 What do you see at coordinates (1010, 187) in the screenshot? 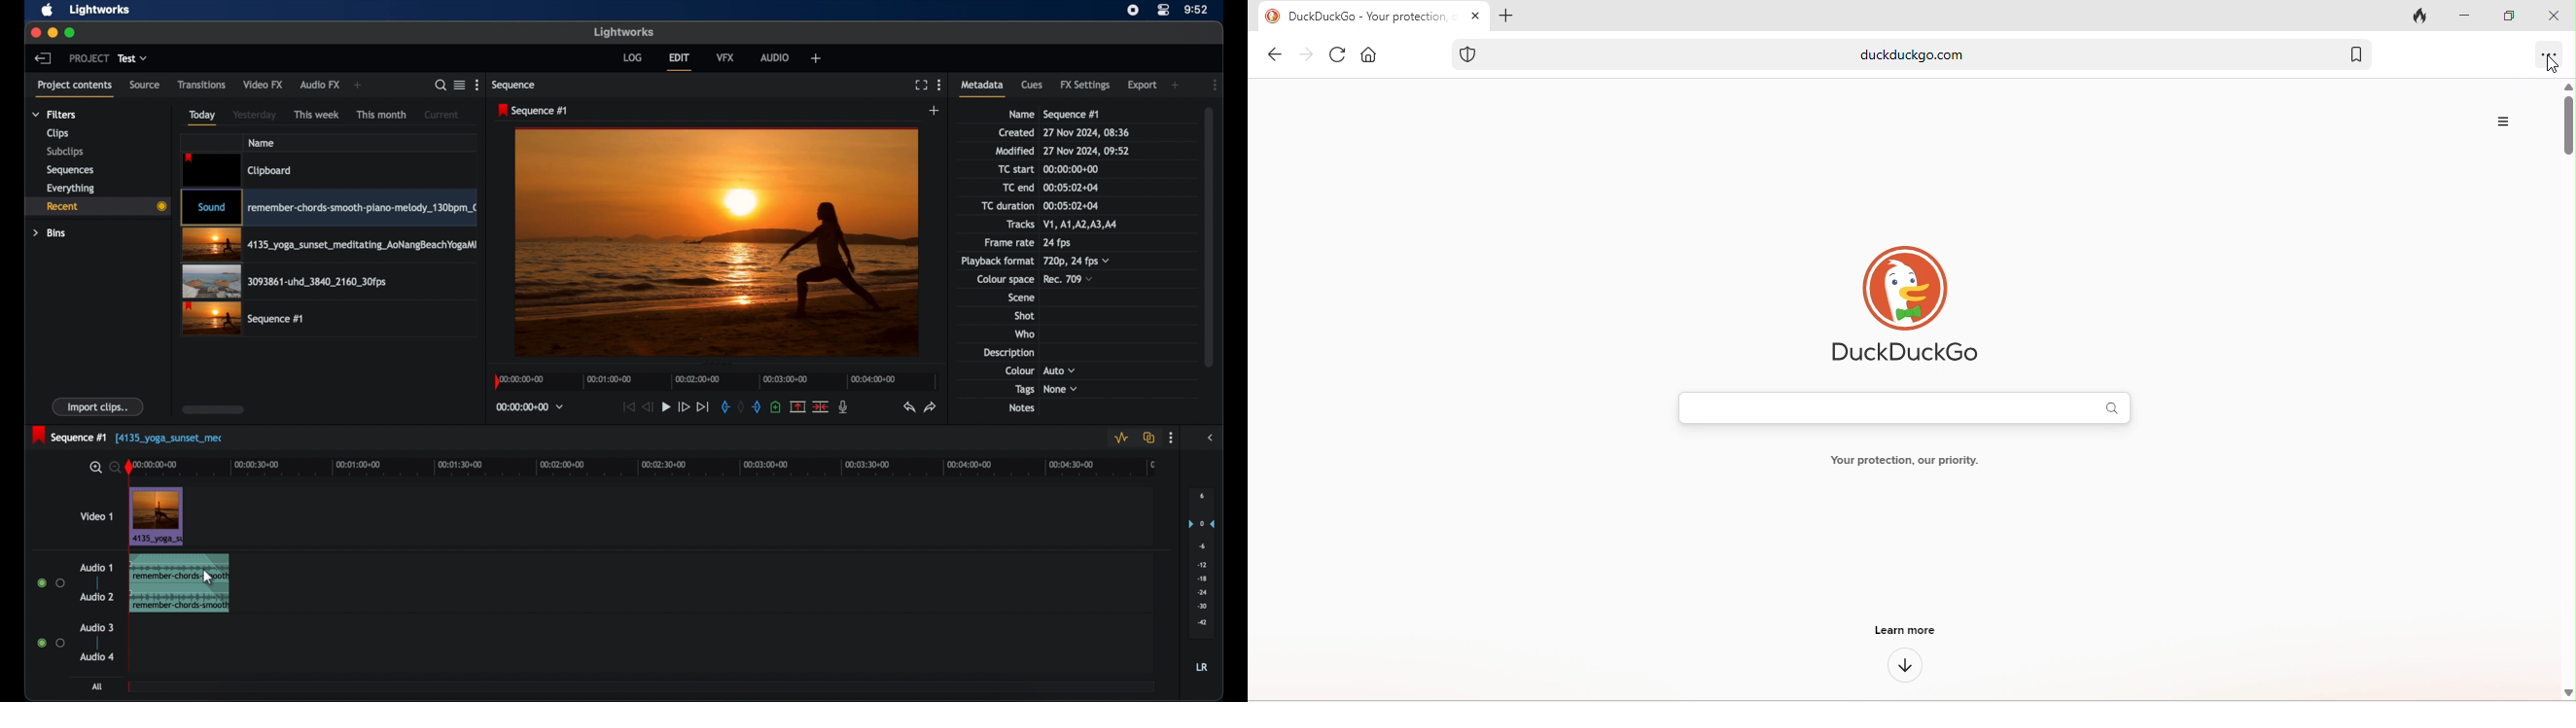
I see `TC end` at bounding box center [1010, 187].